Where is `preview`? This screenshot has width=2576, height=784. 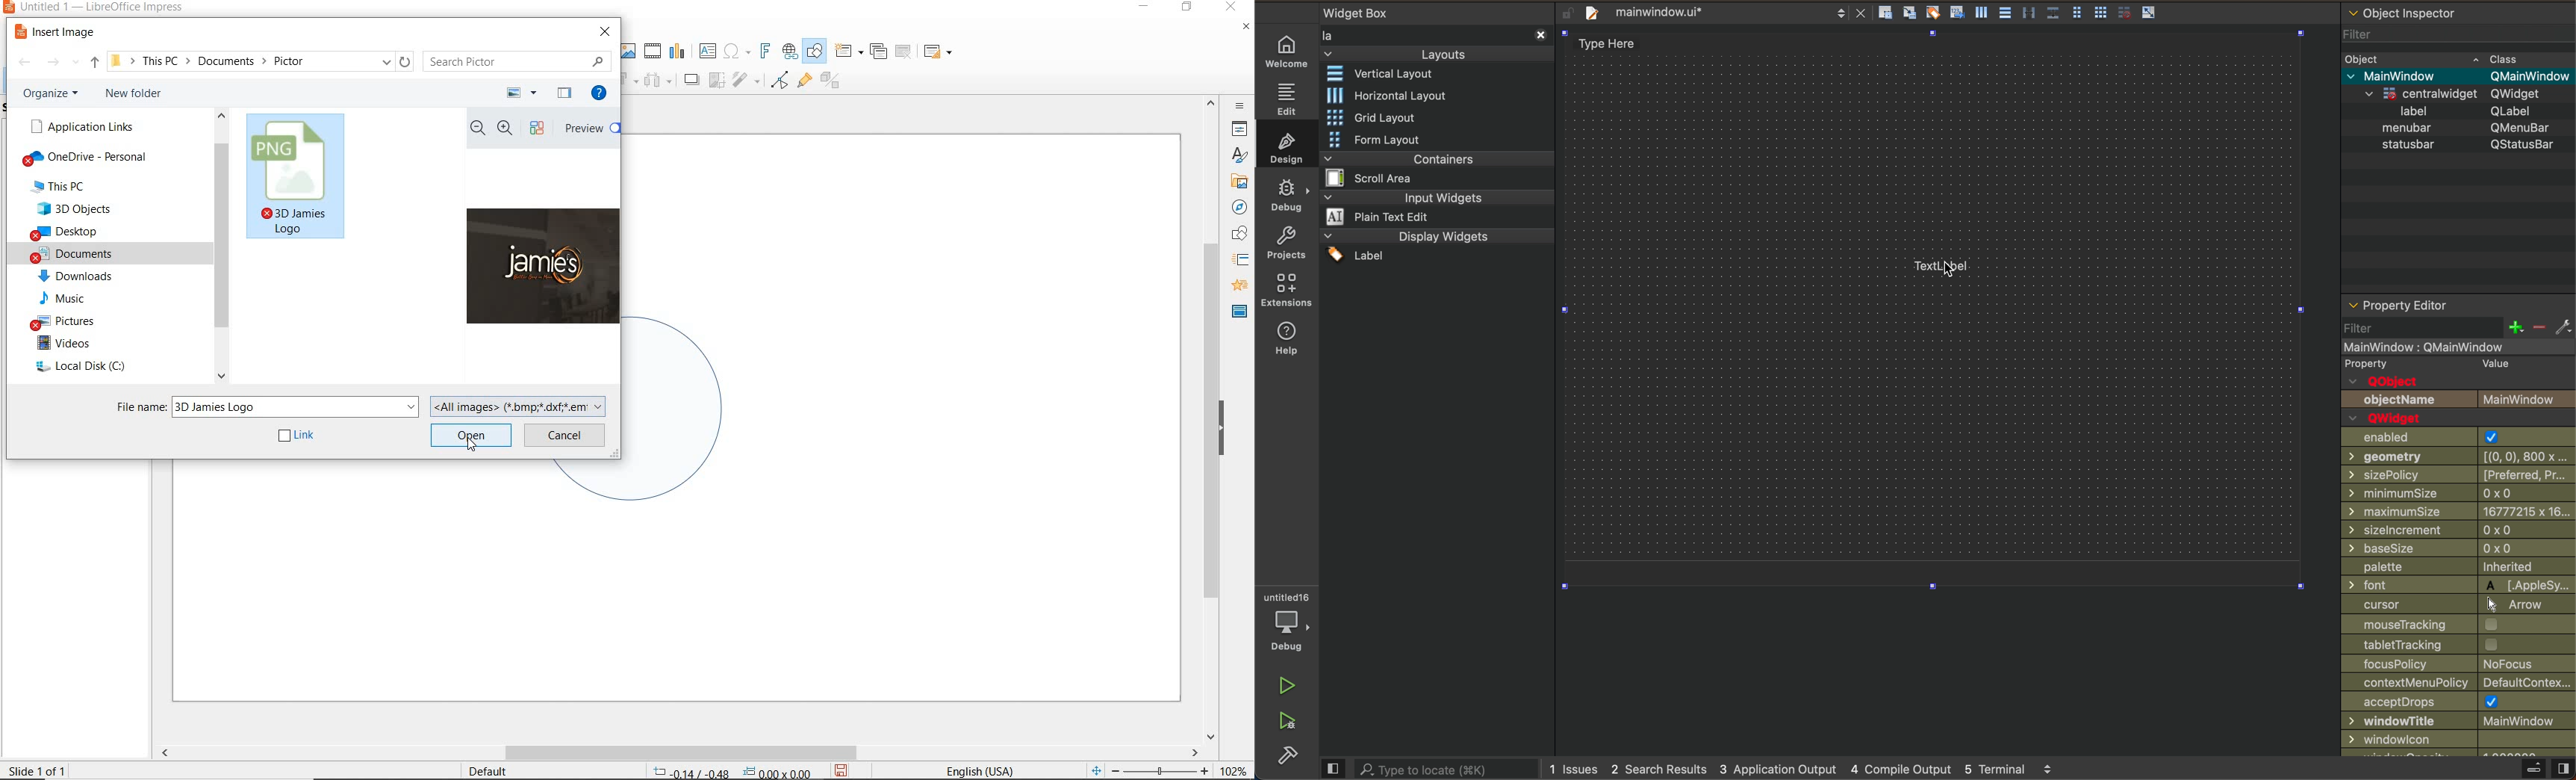 preview is located at coordinates (589, 130).